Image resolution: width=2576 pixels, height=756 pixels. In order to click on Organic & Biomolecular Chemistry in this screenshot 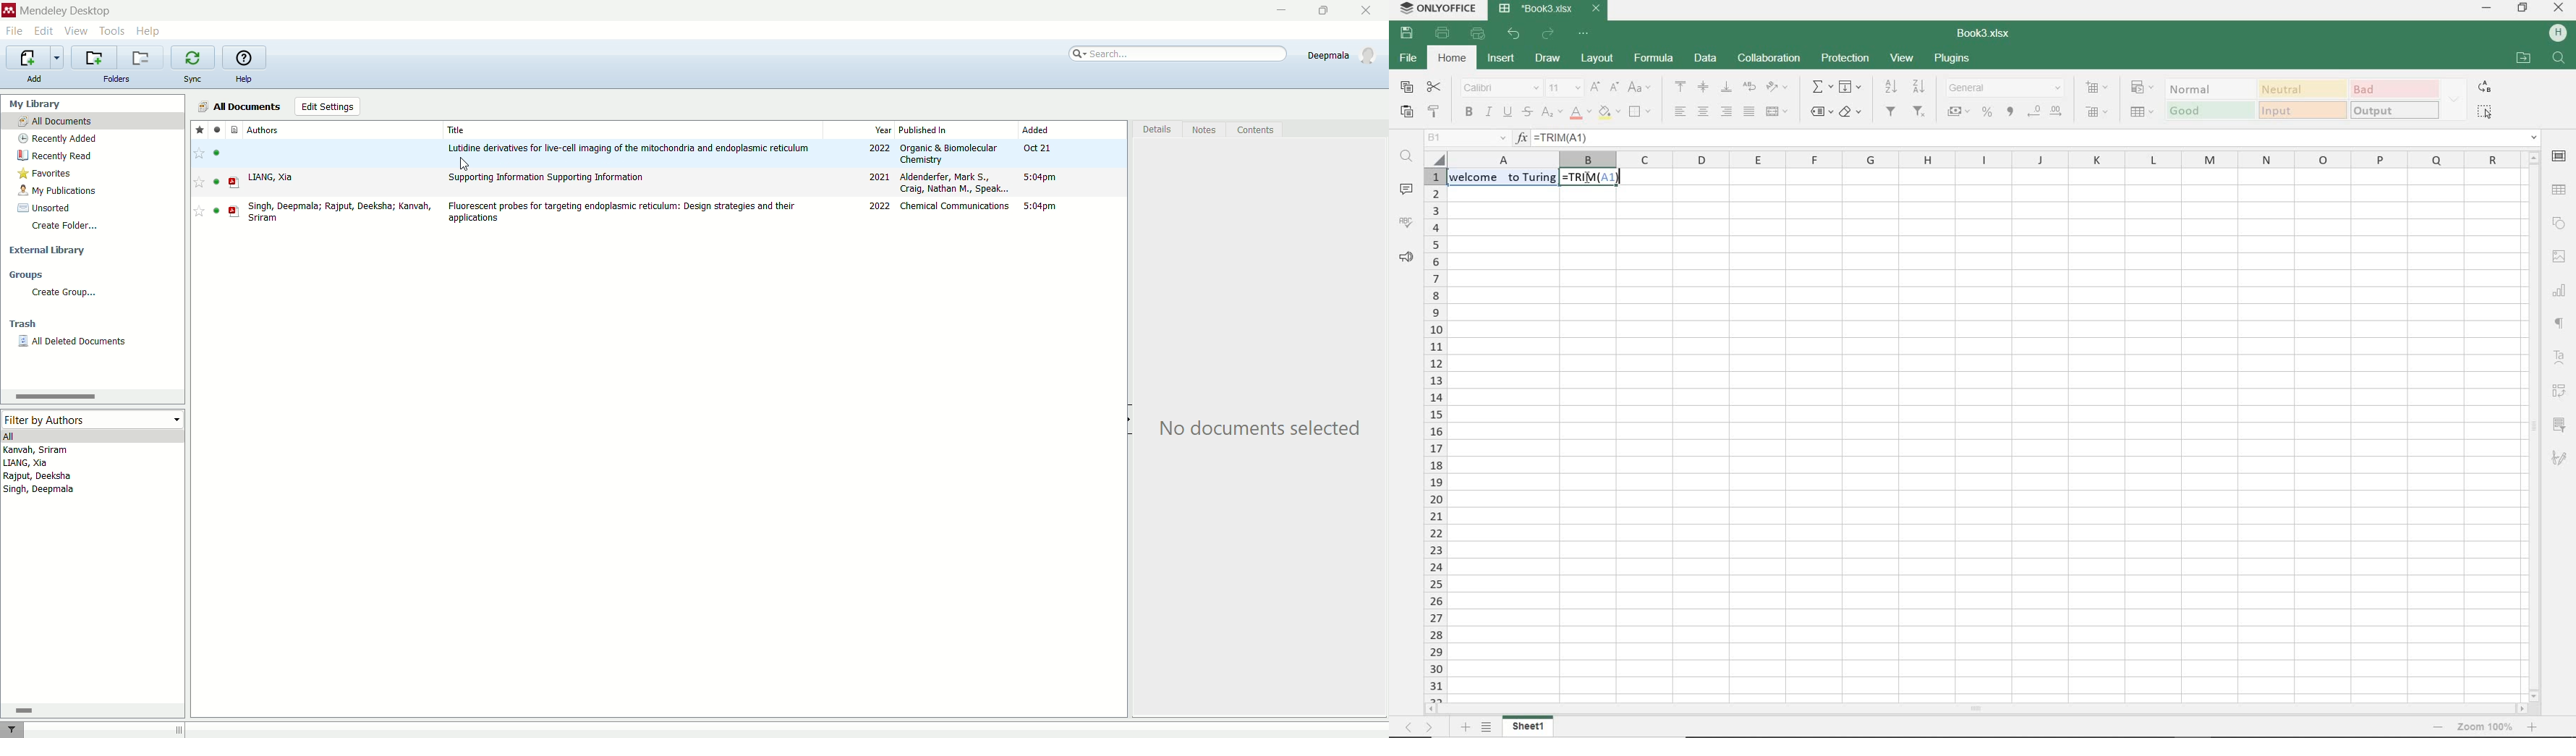, I will do `click(951, 153)`.